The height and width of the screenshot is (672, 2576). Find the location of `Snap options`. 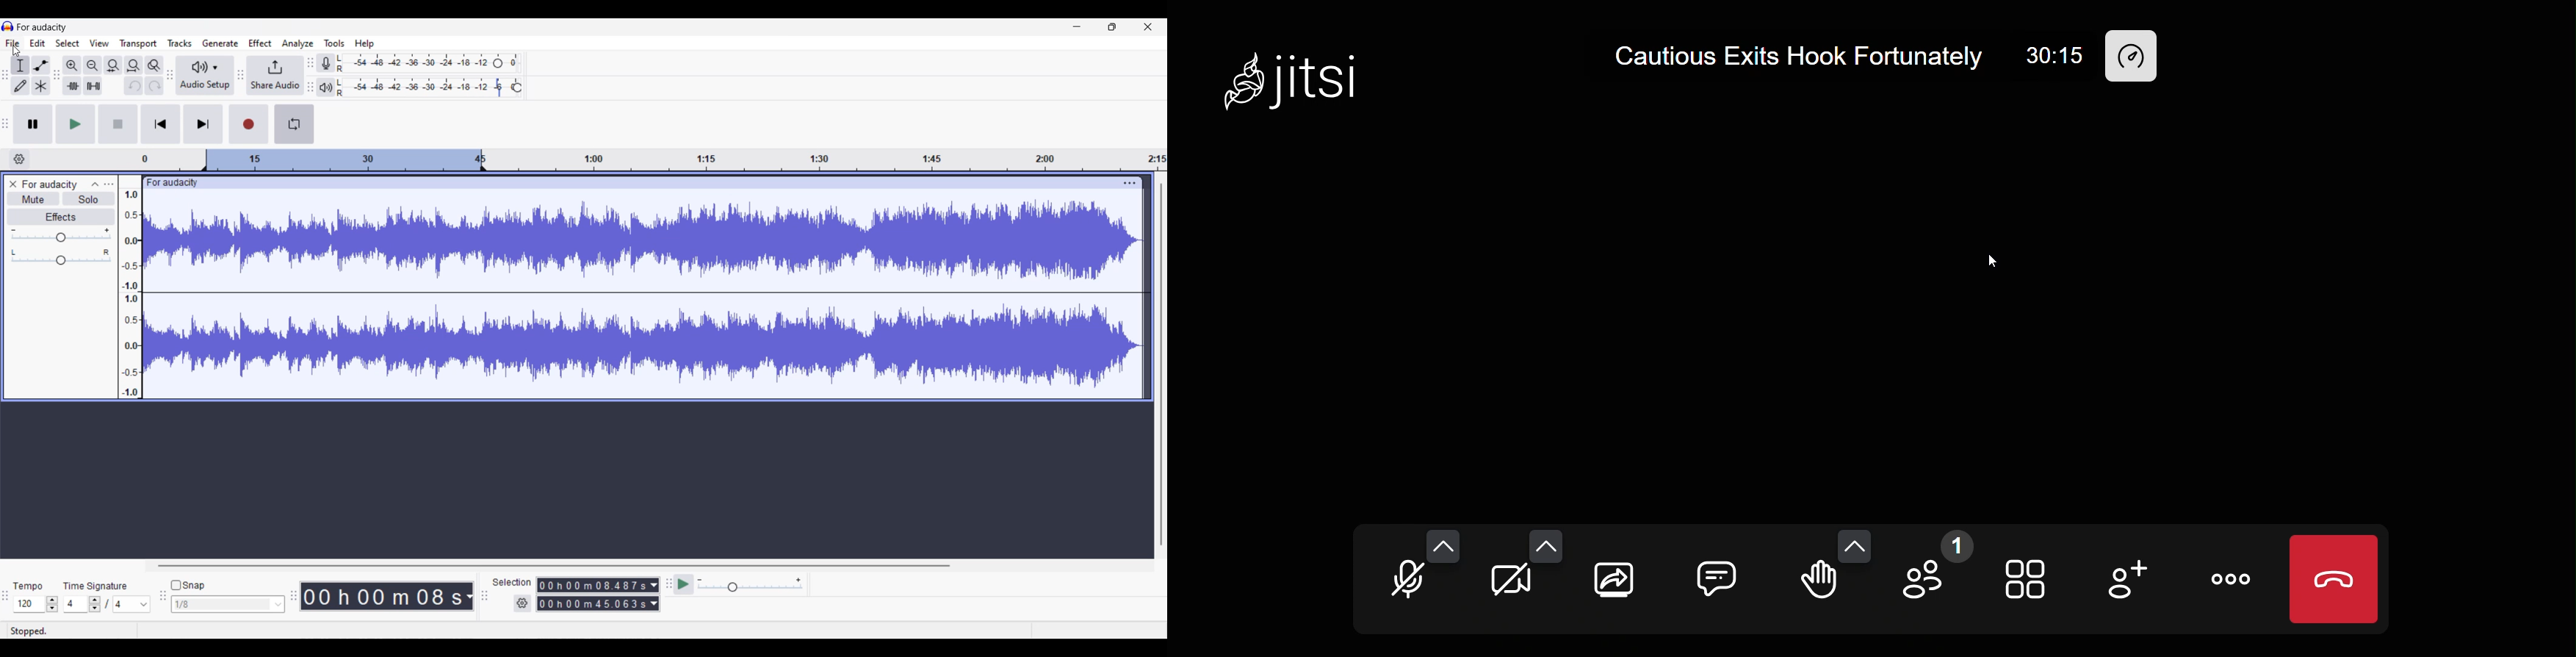

Snap options is located at coordinates (228, 604).